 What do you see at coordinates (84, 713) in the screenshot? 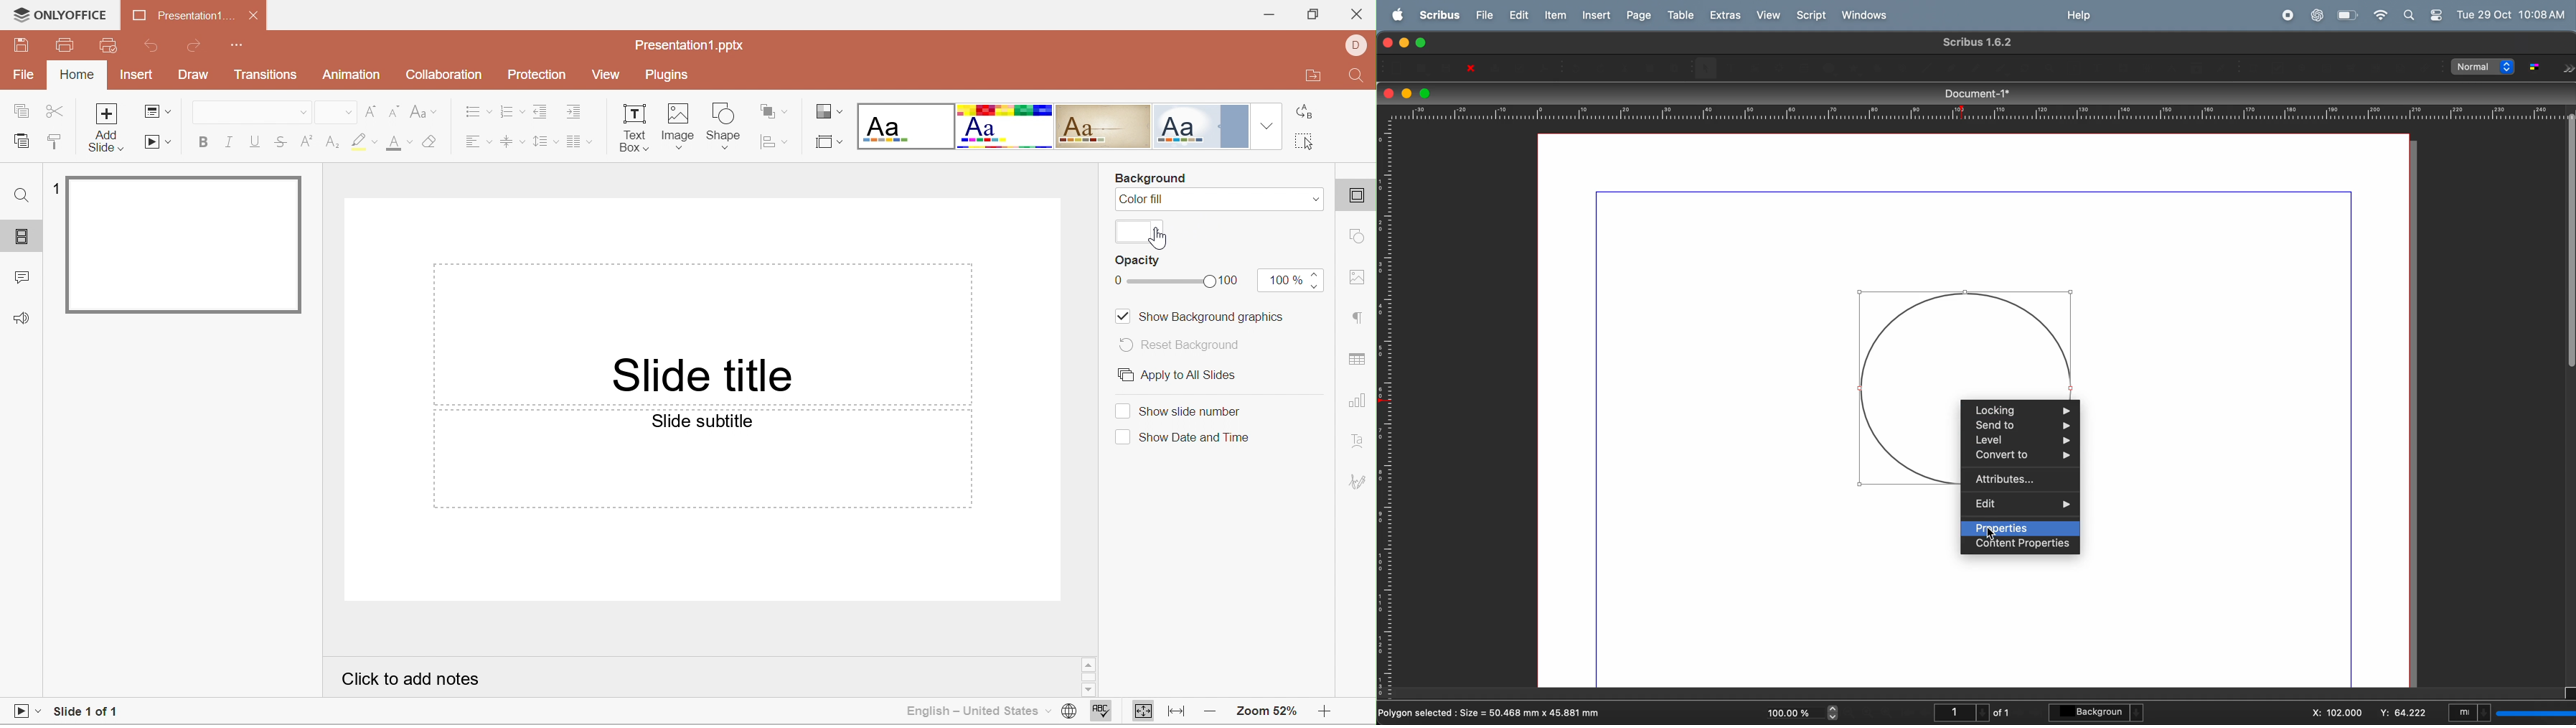
I see `Slide 1 of 1` at bounding box center [84, 713].